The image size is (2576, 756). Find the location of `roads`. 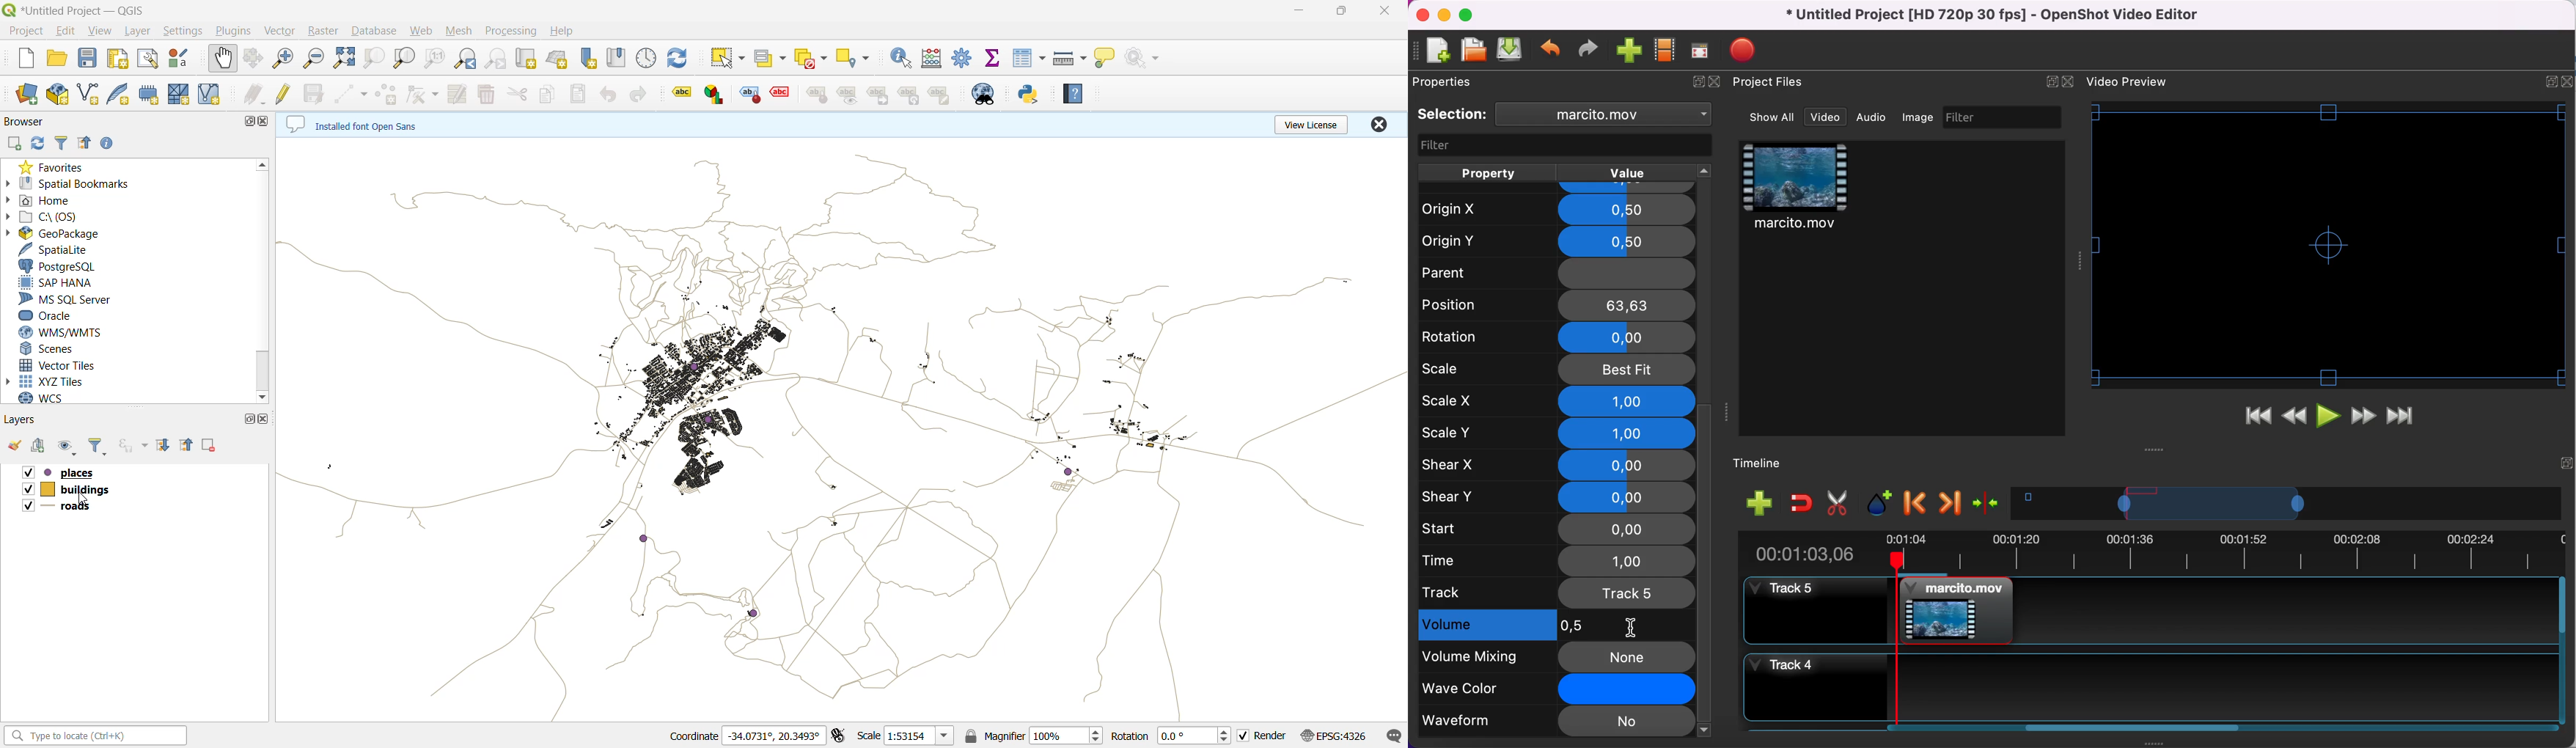

roads is located at coordinates (83, 513).